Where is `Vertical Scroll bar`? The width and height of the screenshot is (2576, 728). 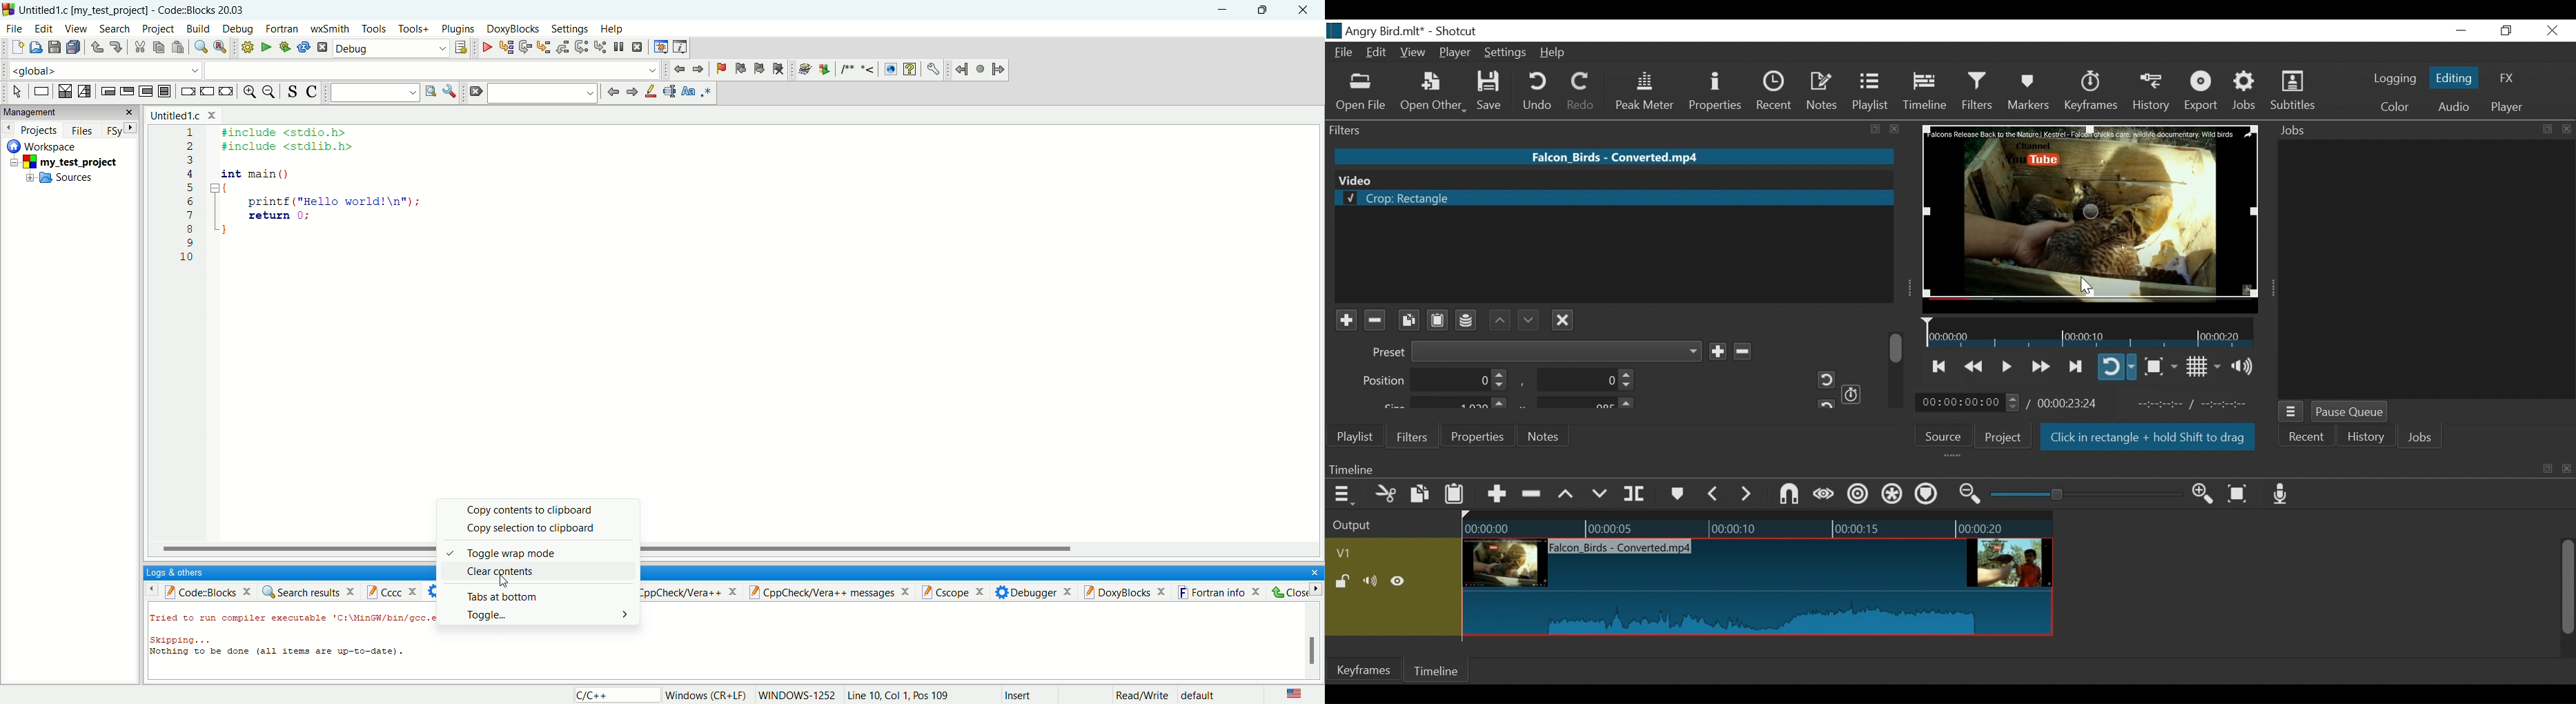 Vertical Scroll bar is located at coordinates (2566, 589).